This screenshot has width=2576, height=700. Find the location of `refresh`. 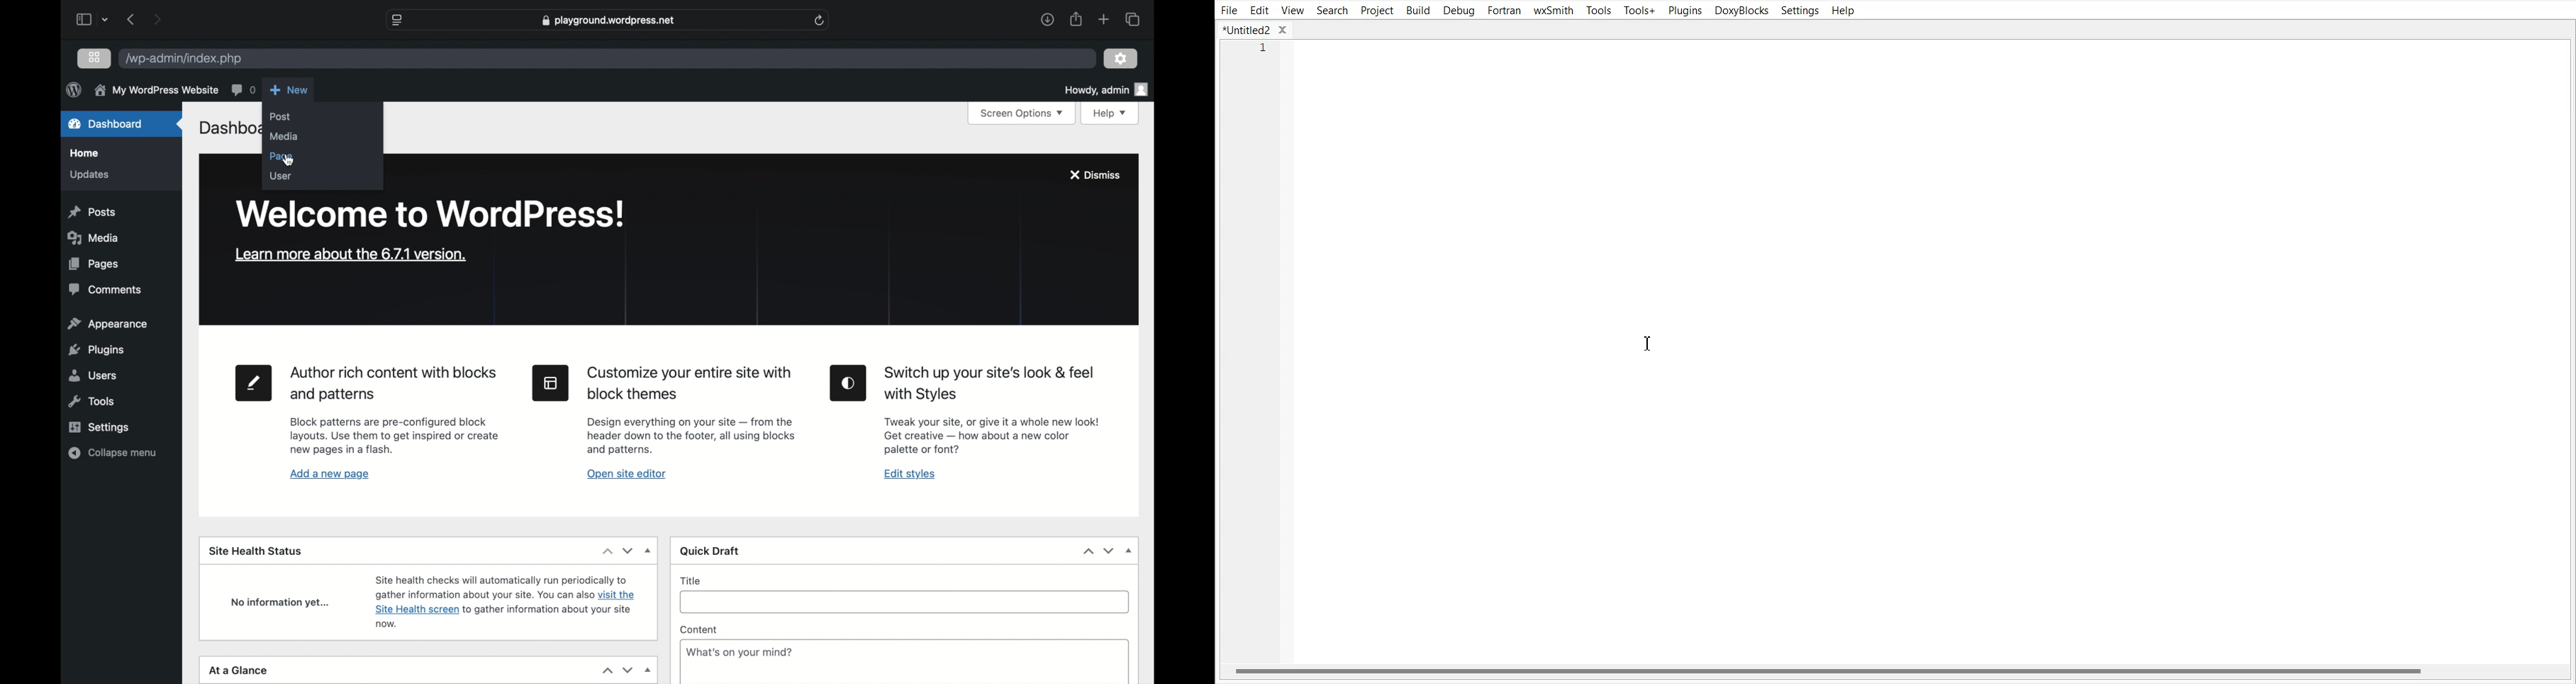

refresh is located at coordinates (820, 20).